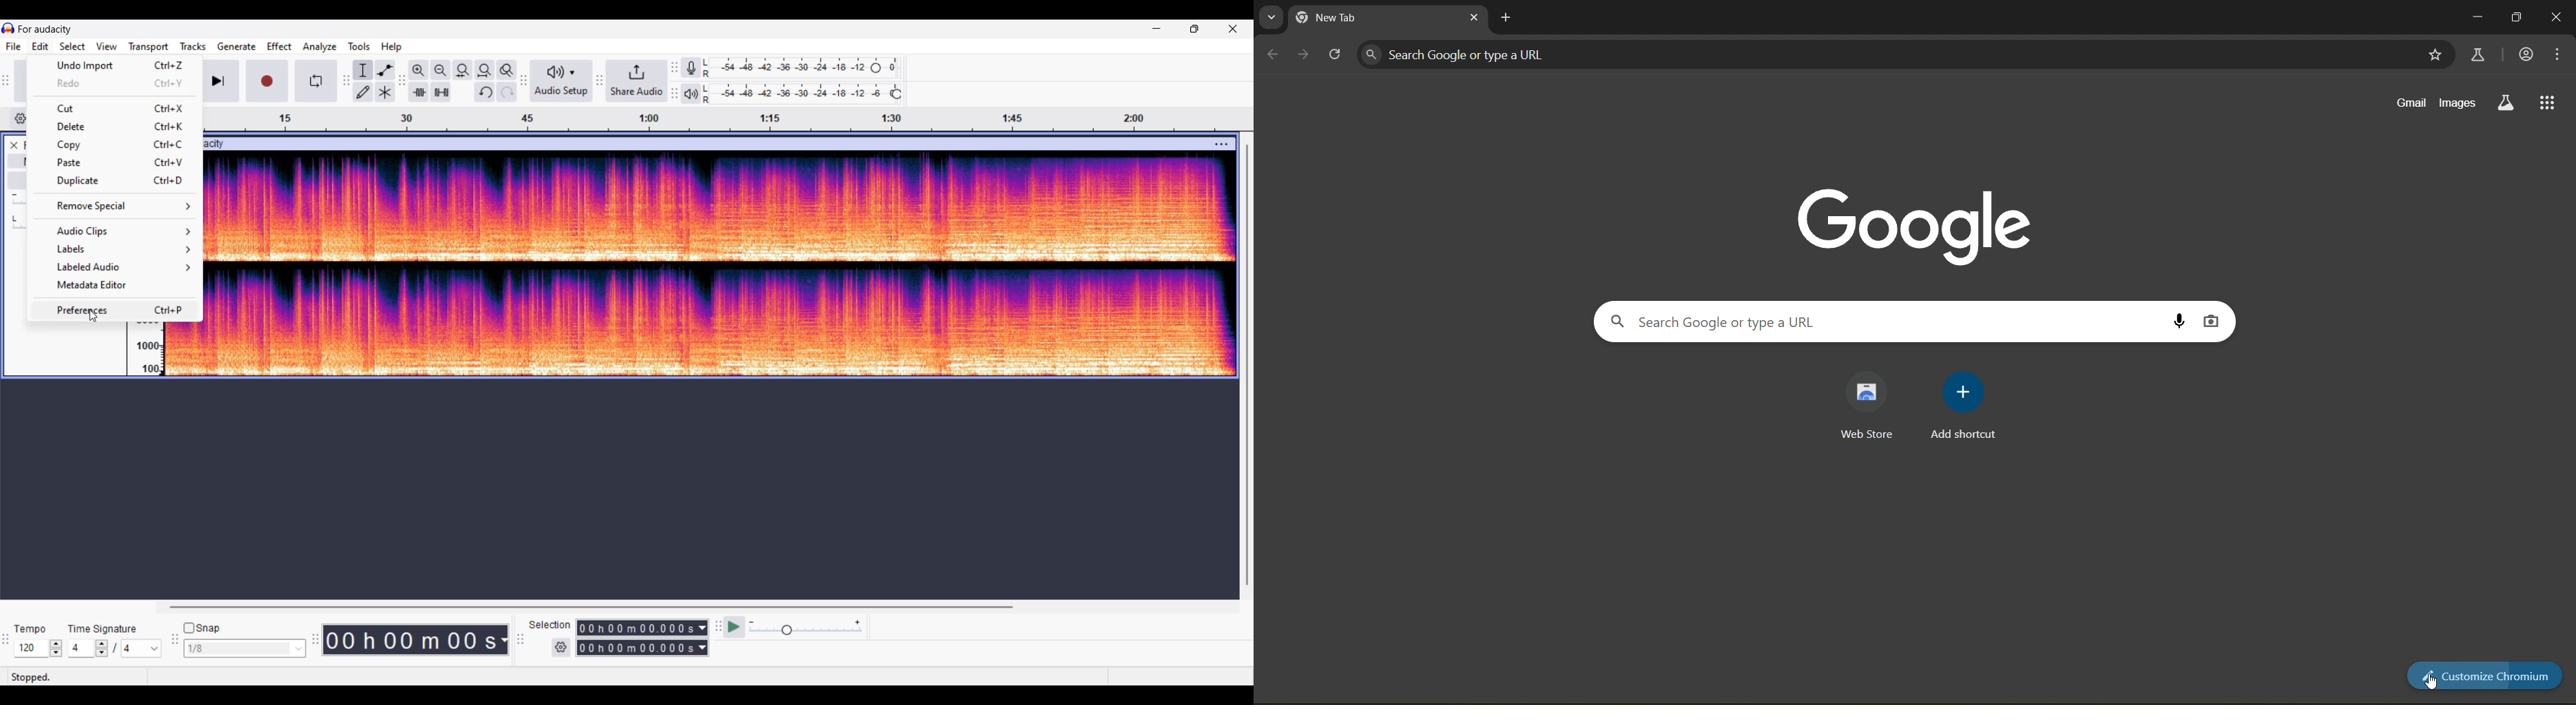 The height and width of the screenshot is (728, 2576). I want to click on Analyze menu, so click(320, 48).